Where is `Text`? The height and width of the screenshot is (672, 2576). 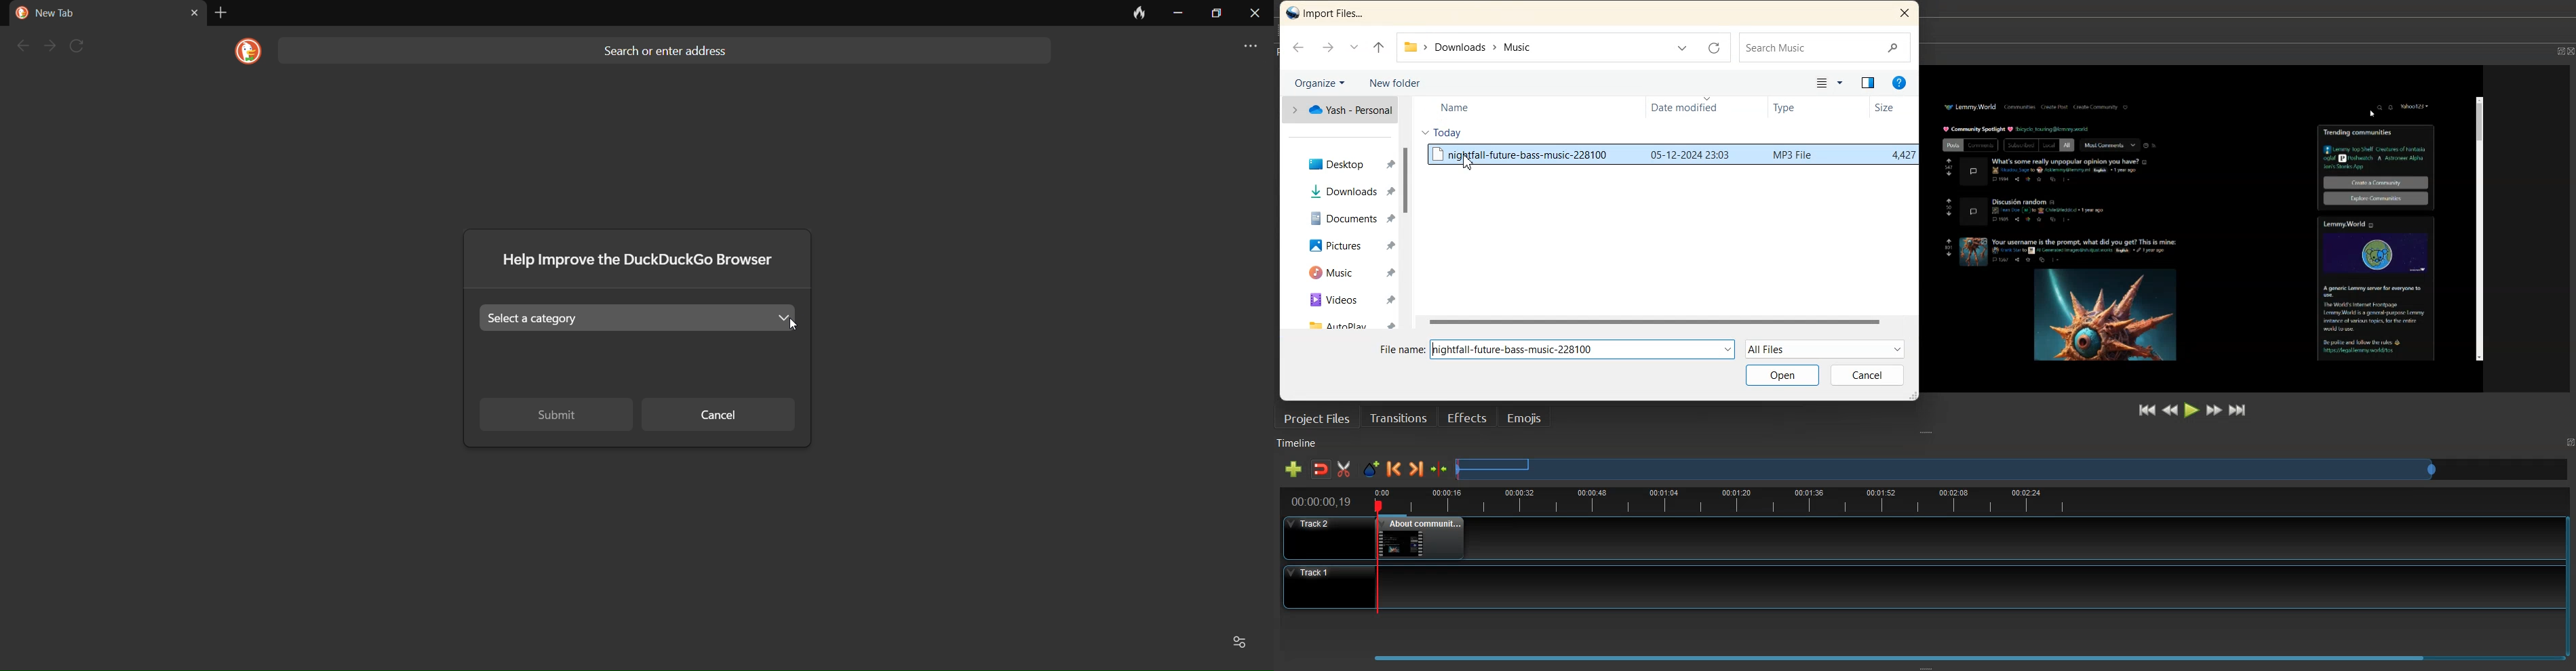
Text is located at coordinates (1327, 14).